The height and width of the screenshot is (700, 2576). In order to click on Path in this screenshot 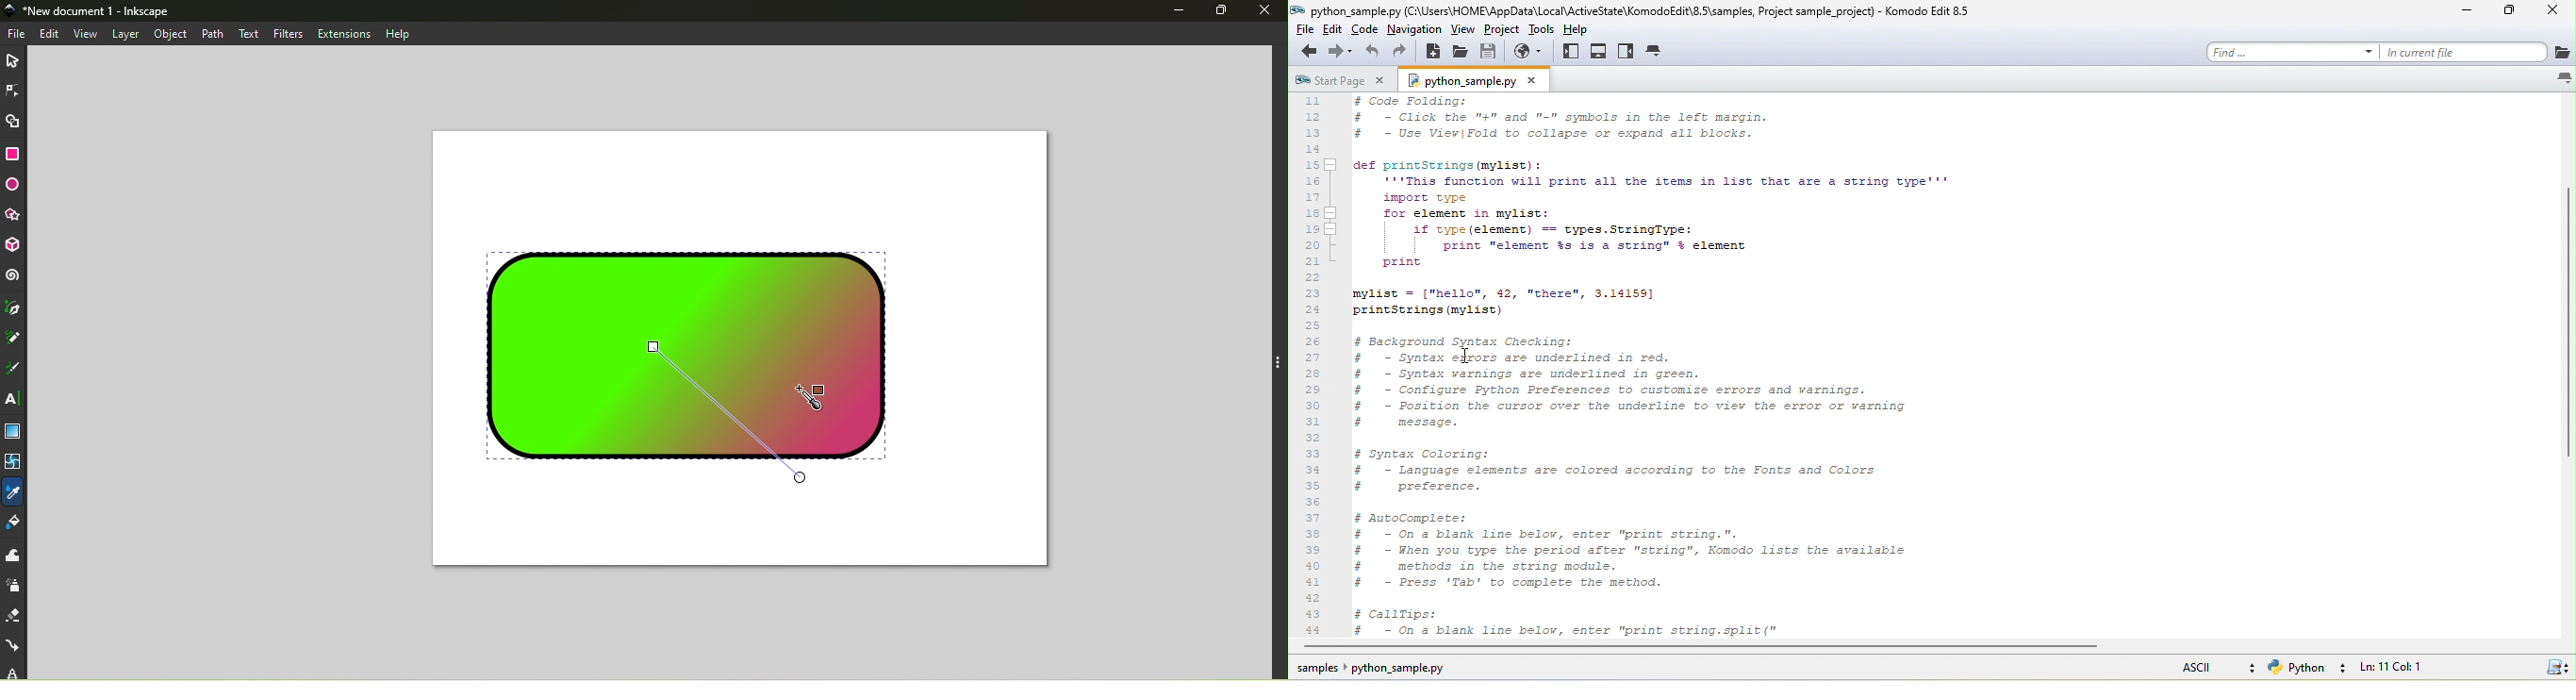, I will do `click(217, 34)`.